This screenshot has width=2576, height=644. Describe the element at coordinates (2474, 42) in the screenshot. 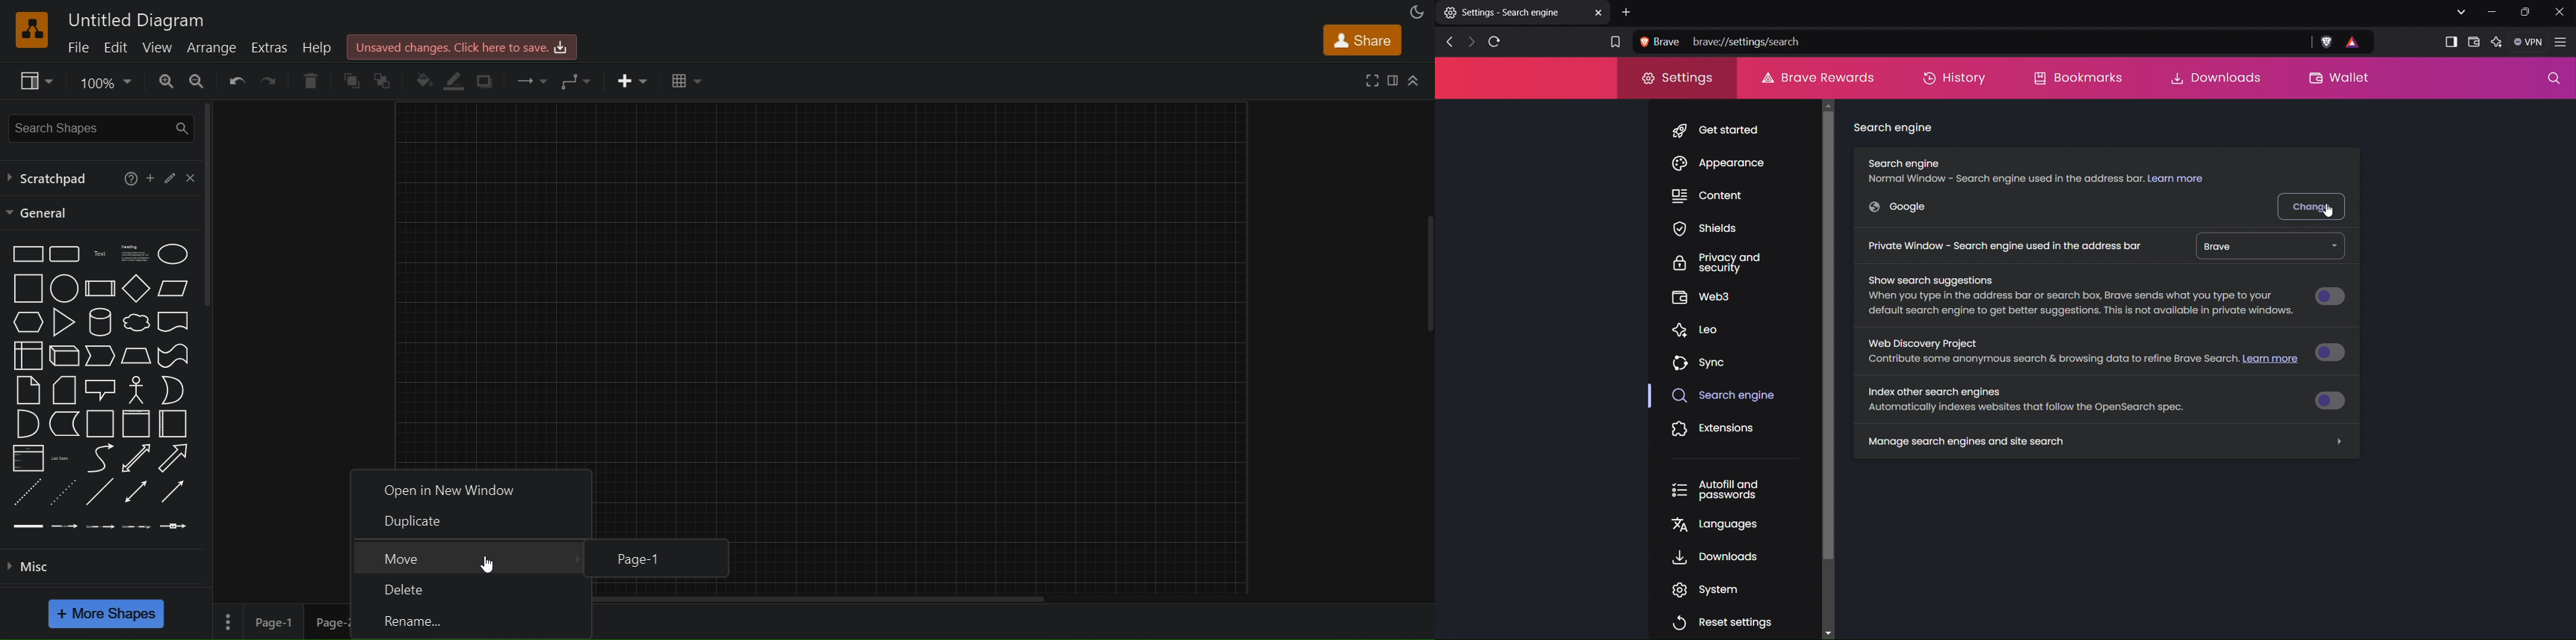

I see `Wallet` at that location.